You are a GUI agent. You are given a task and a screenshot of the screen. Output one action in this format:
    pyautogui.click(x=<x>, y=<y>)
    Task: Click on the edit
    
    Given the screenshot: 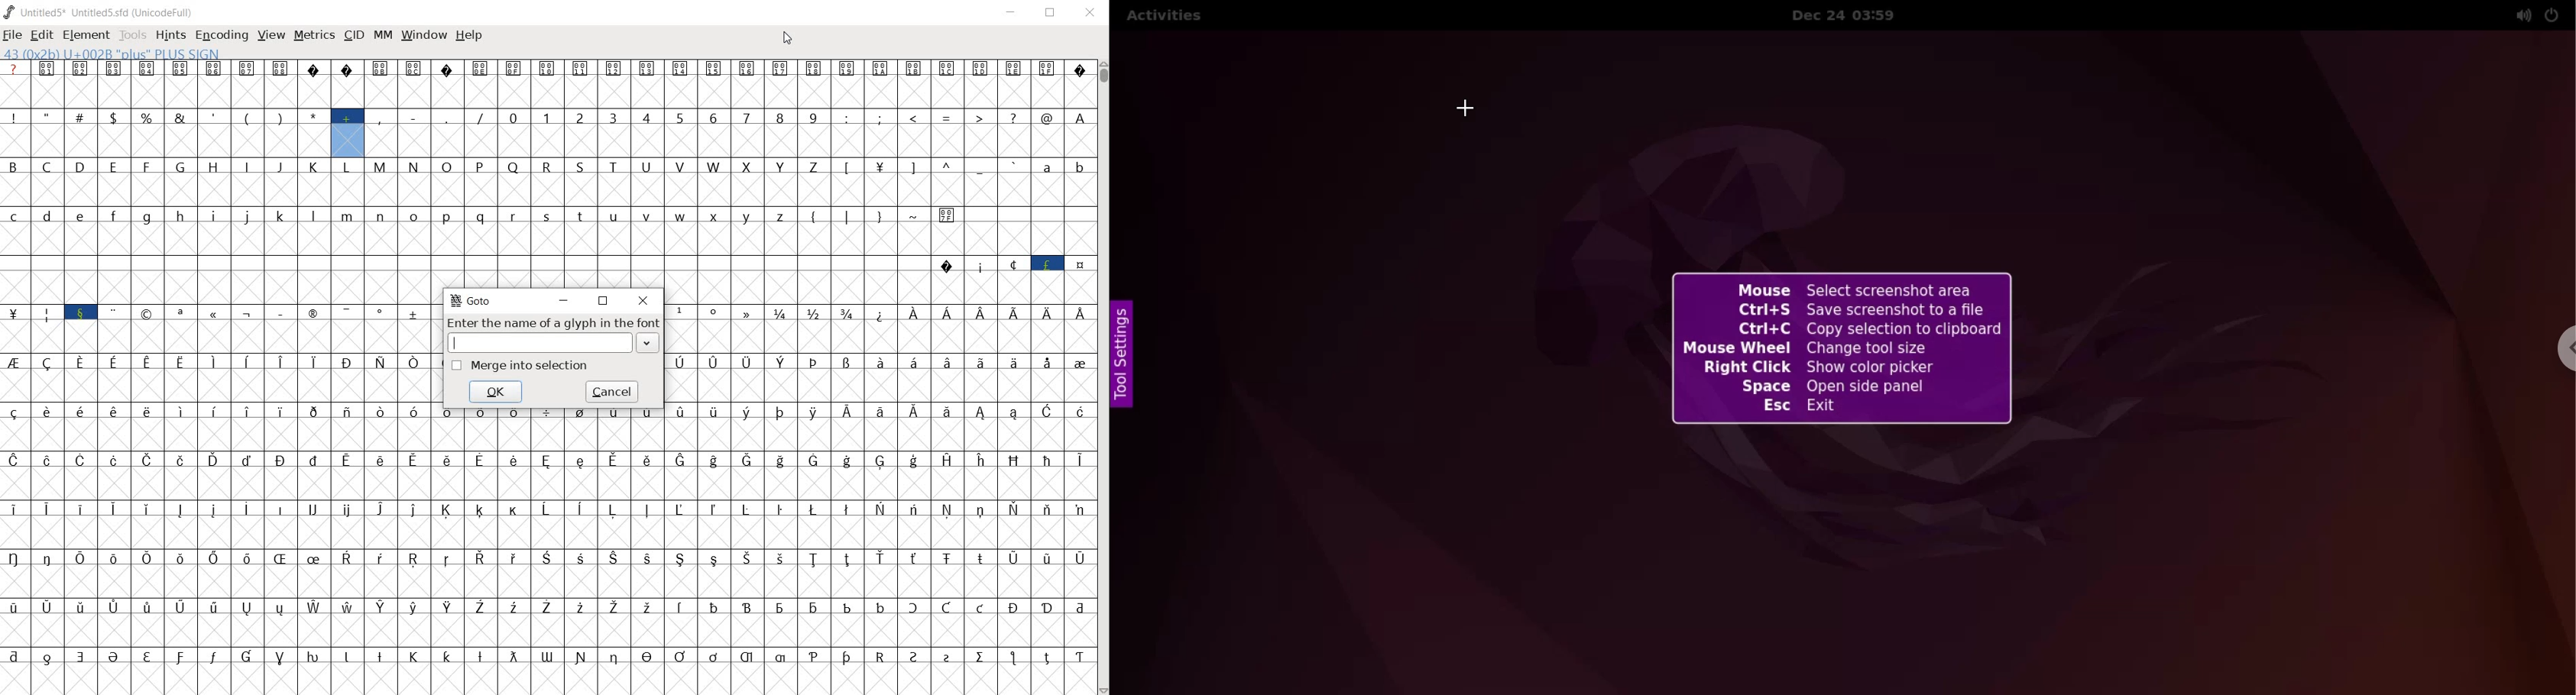 What is the action you would take?
    pyautogui.click(x=42, y=35)
    